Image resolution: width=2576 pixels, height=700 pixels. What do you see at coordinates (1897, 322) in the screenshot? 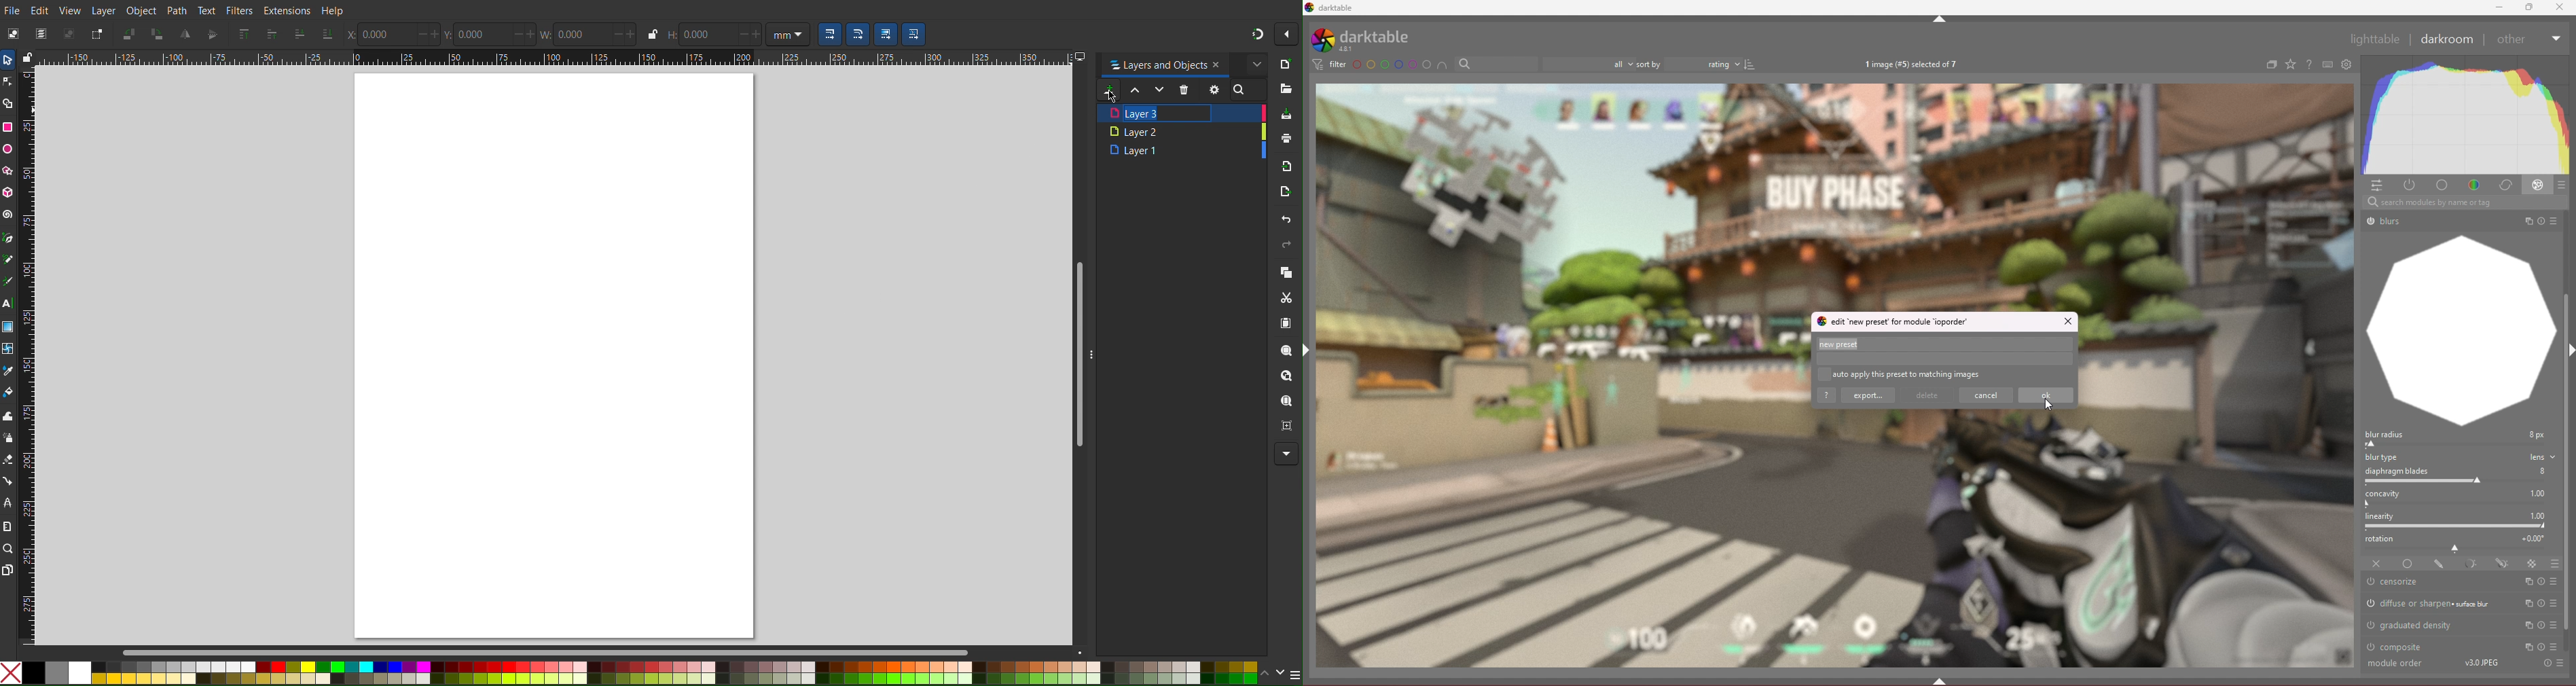
I see `edit new preset` at bounding box center [1897, 322].